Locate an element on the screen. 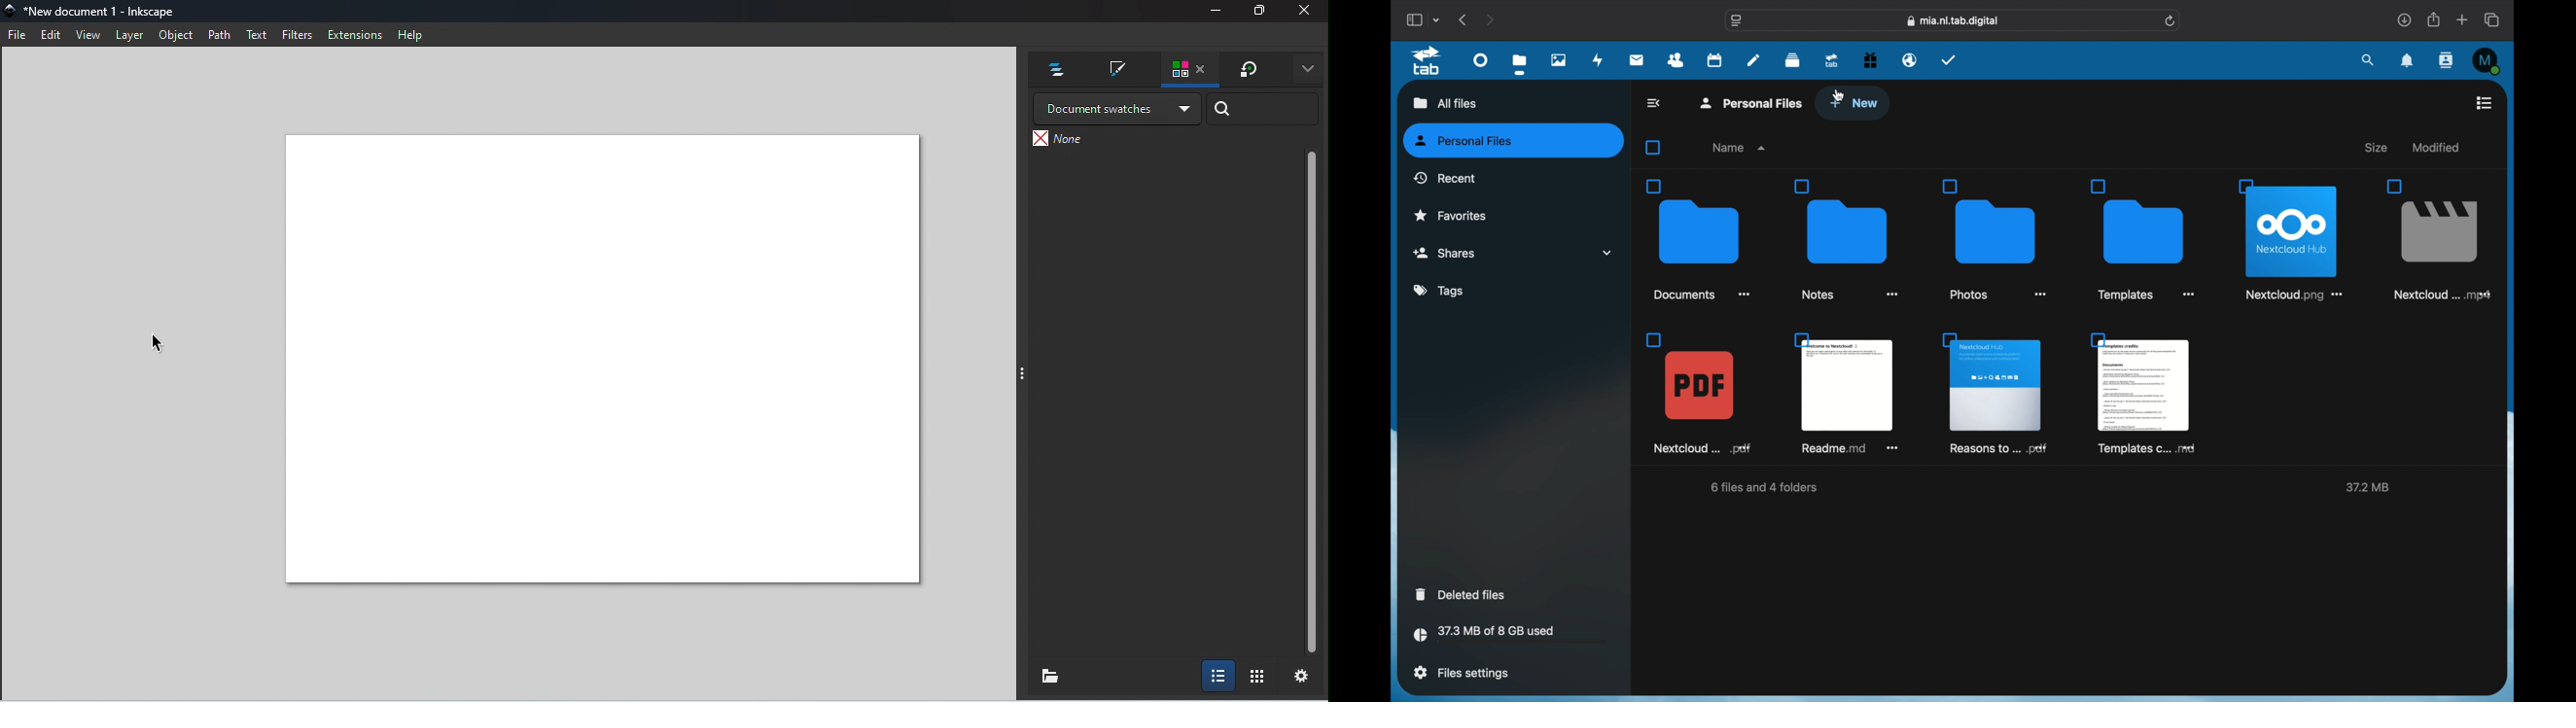 The image size is (2576, 728). folder is located at coordinates (2146, 239).